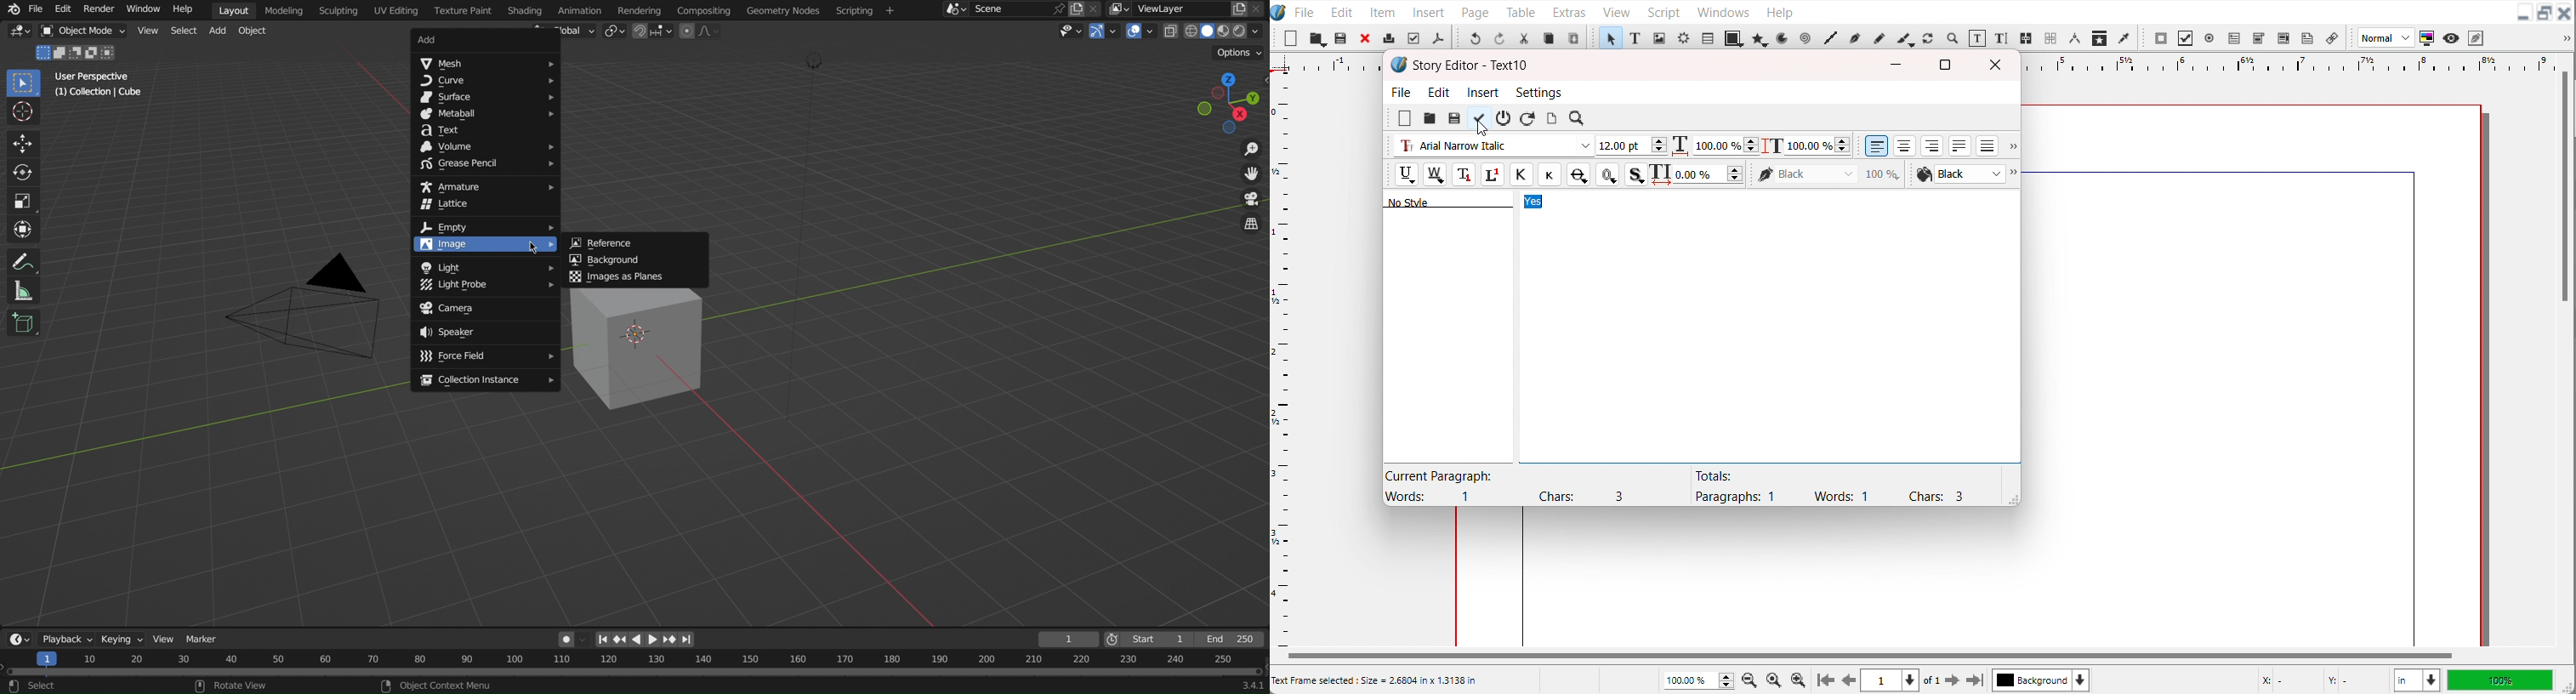 The height and width of the screenshot is (700, 2576). What do you see at coordinates (1890, 680) in the screenshot?
I see `Select current page` at bounding box center [1890, 680].